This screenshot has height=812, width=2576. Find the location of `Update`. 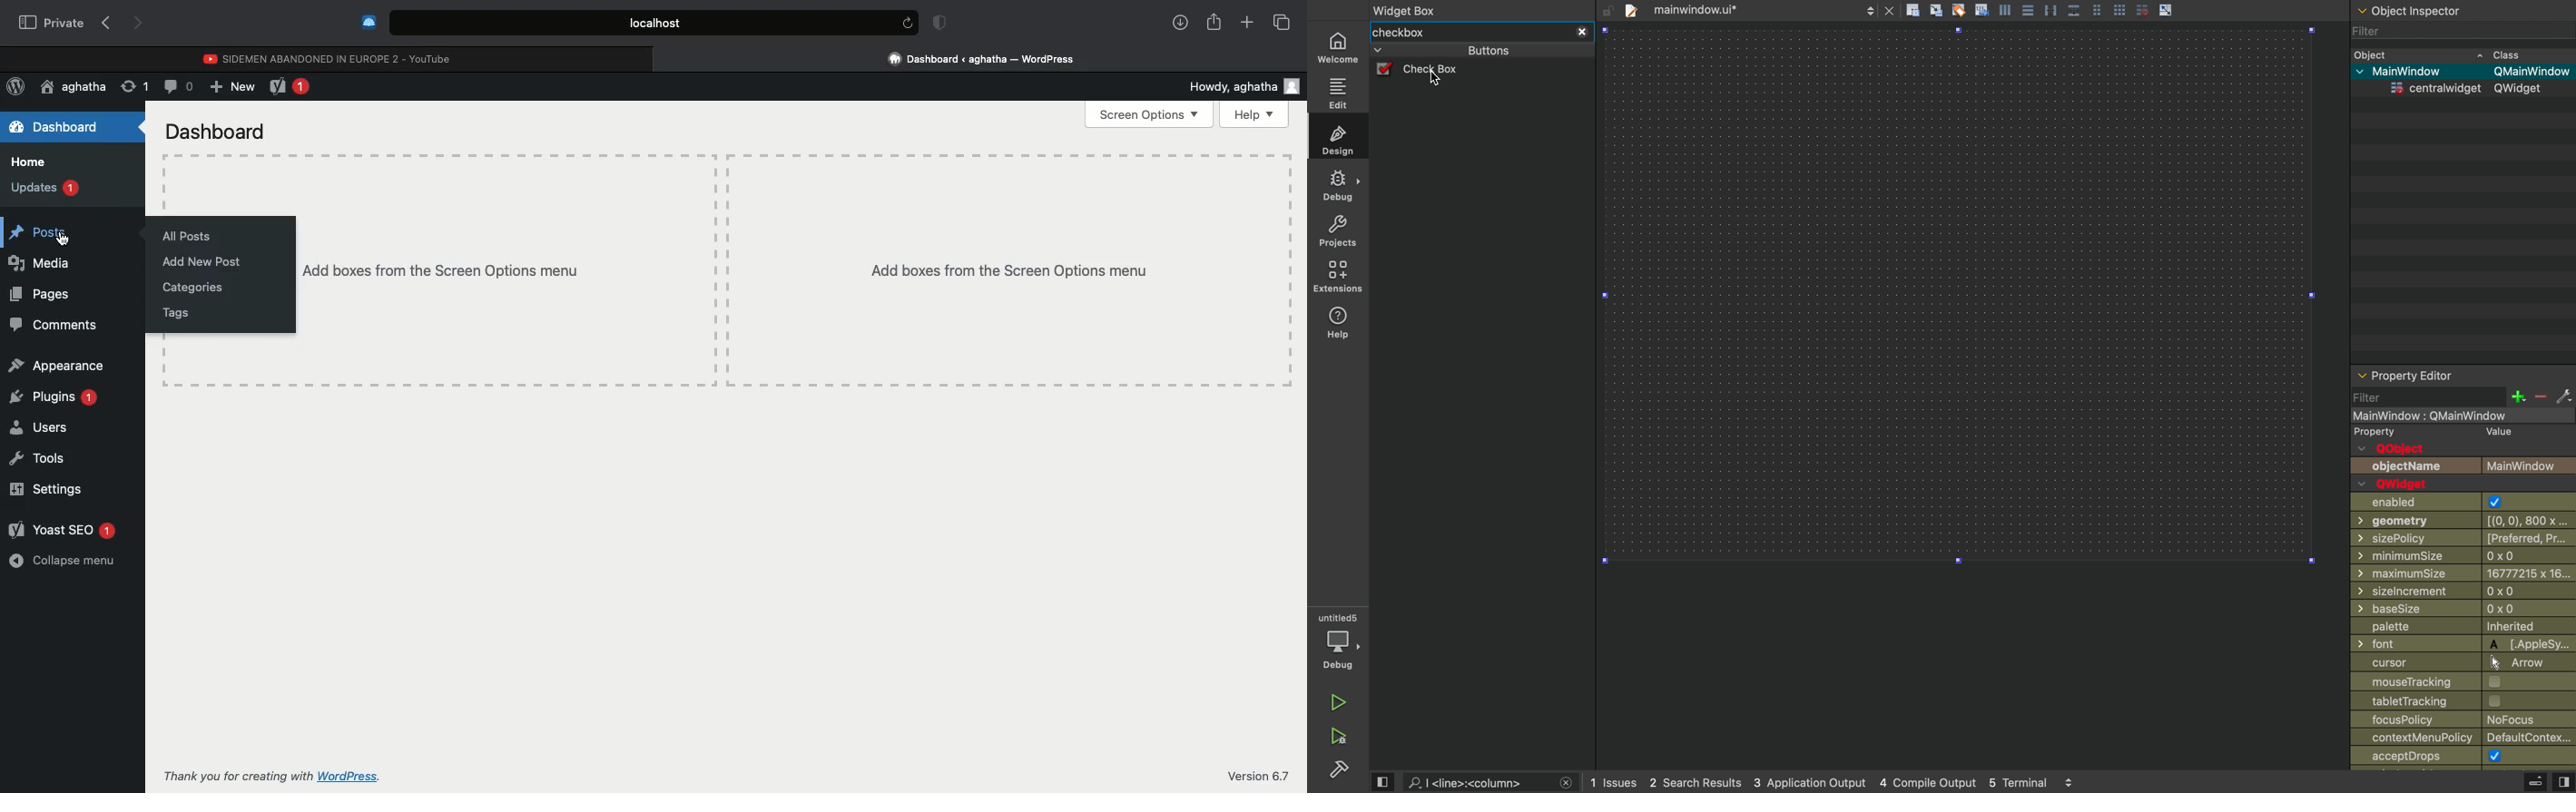

Update is located at coordinates (133, 85).